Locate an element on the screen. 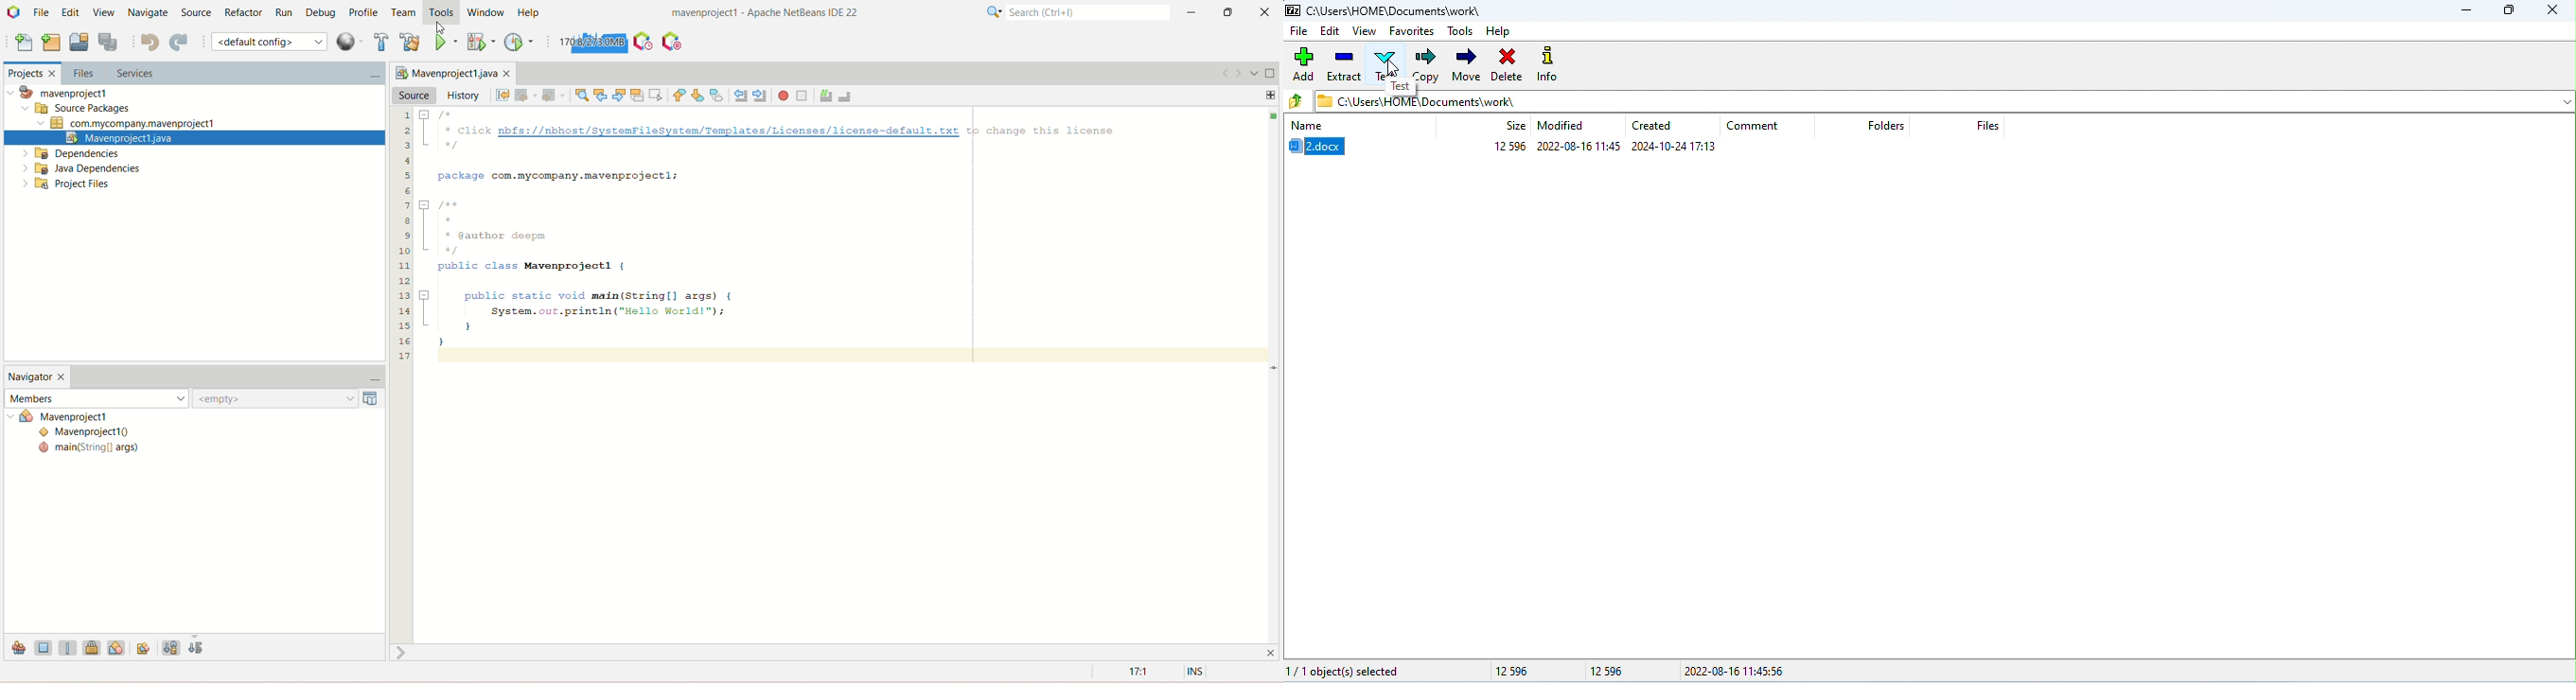 Image resolution: width=2576 pixels, height=700 pixels. maximize is located at coordinates (2513, 13).